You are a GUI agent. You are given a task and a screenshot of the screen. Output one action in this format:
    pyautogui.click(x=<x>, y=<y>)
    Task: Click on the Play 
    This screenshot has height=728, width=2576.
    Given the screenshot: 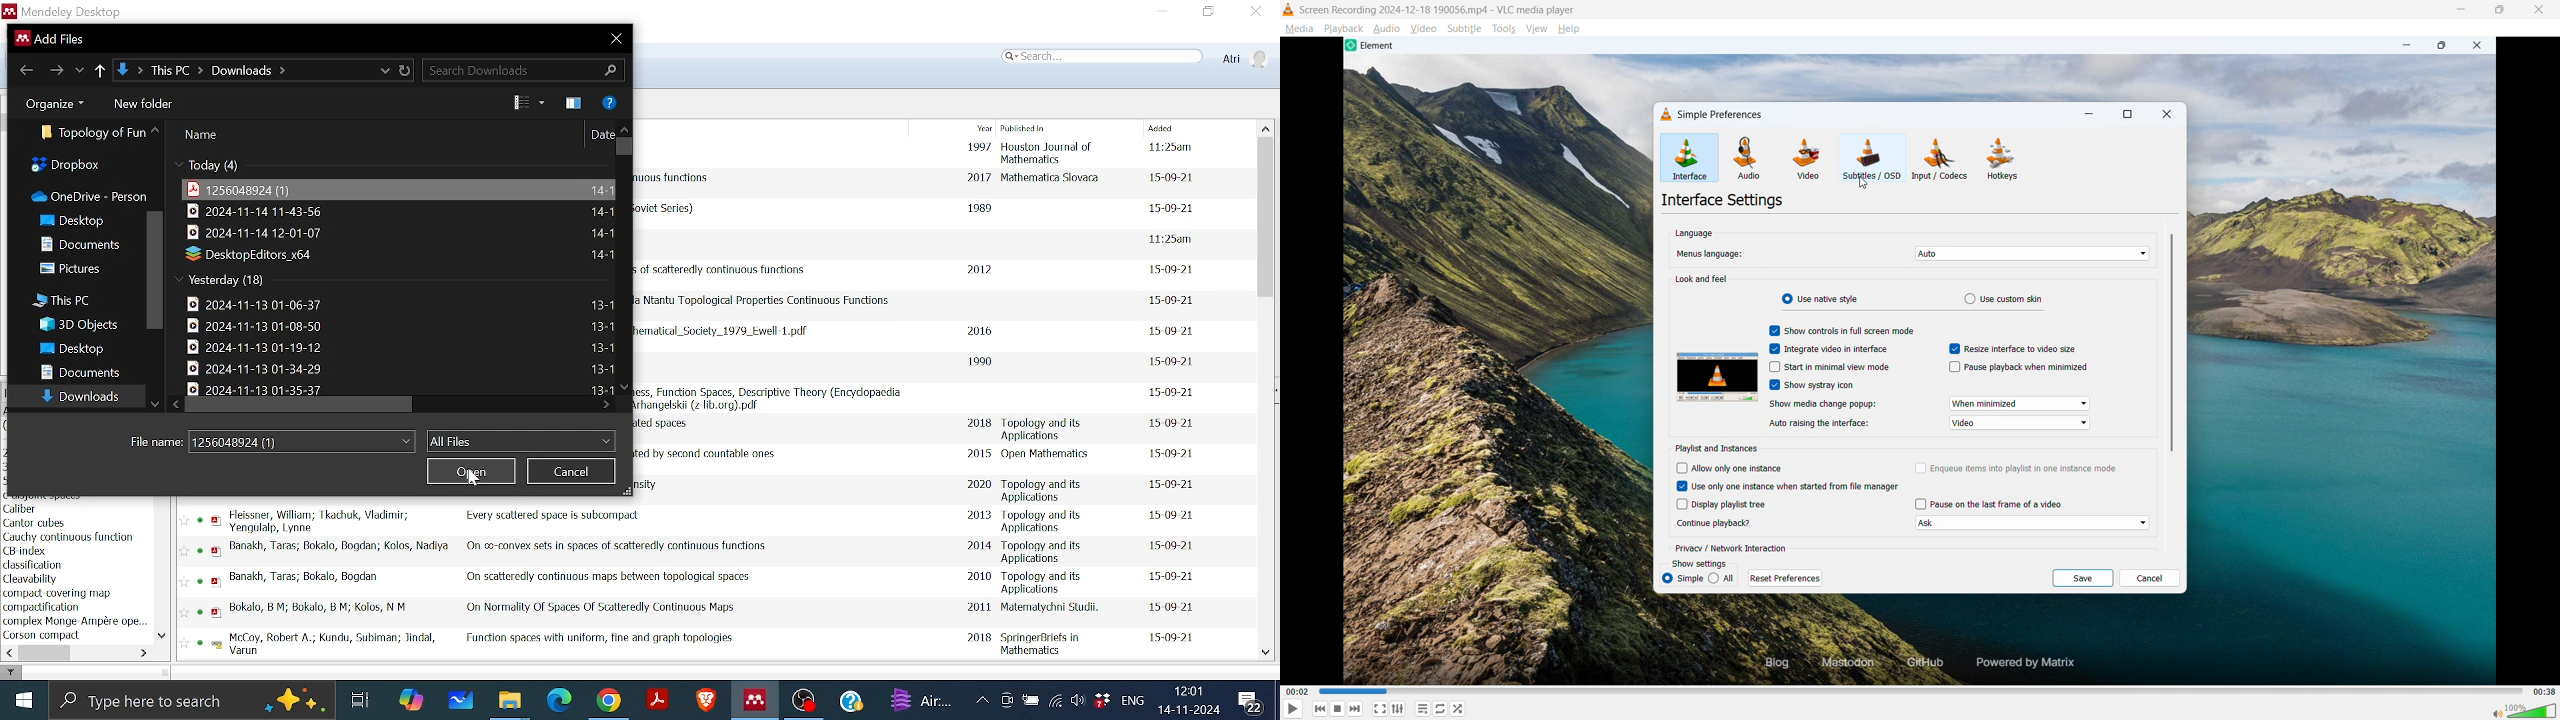 What is the action you would take?
    pyautogui.click(x=1293, y=709)
    